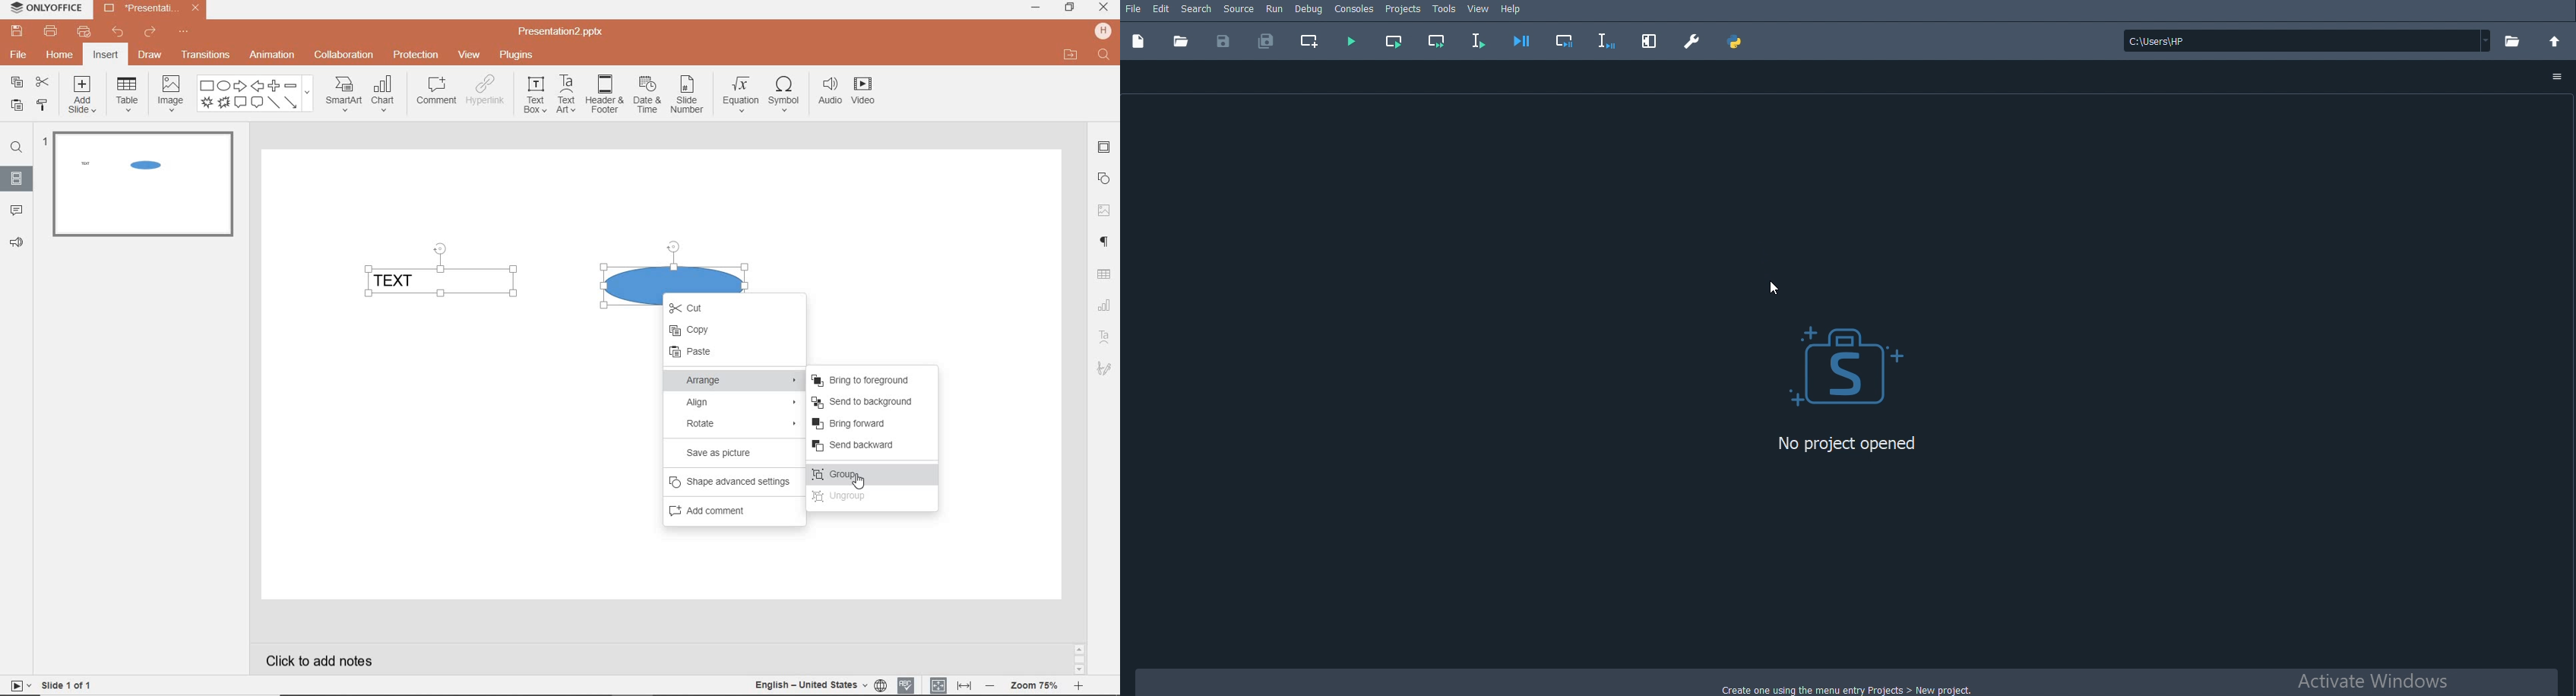  I want to click on Presentation2.pptx, so click(150, 10).